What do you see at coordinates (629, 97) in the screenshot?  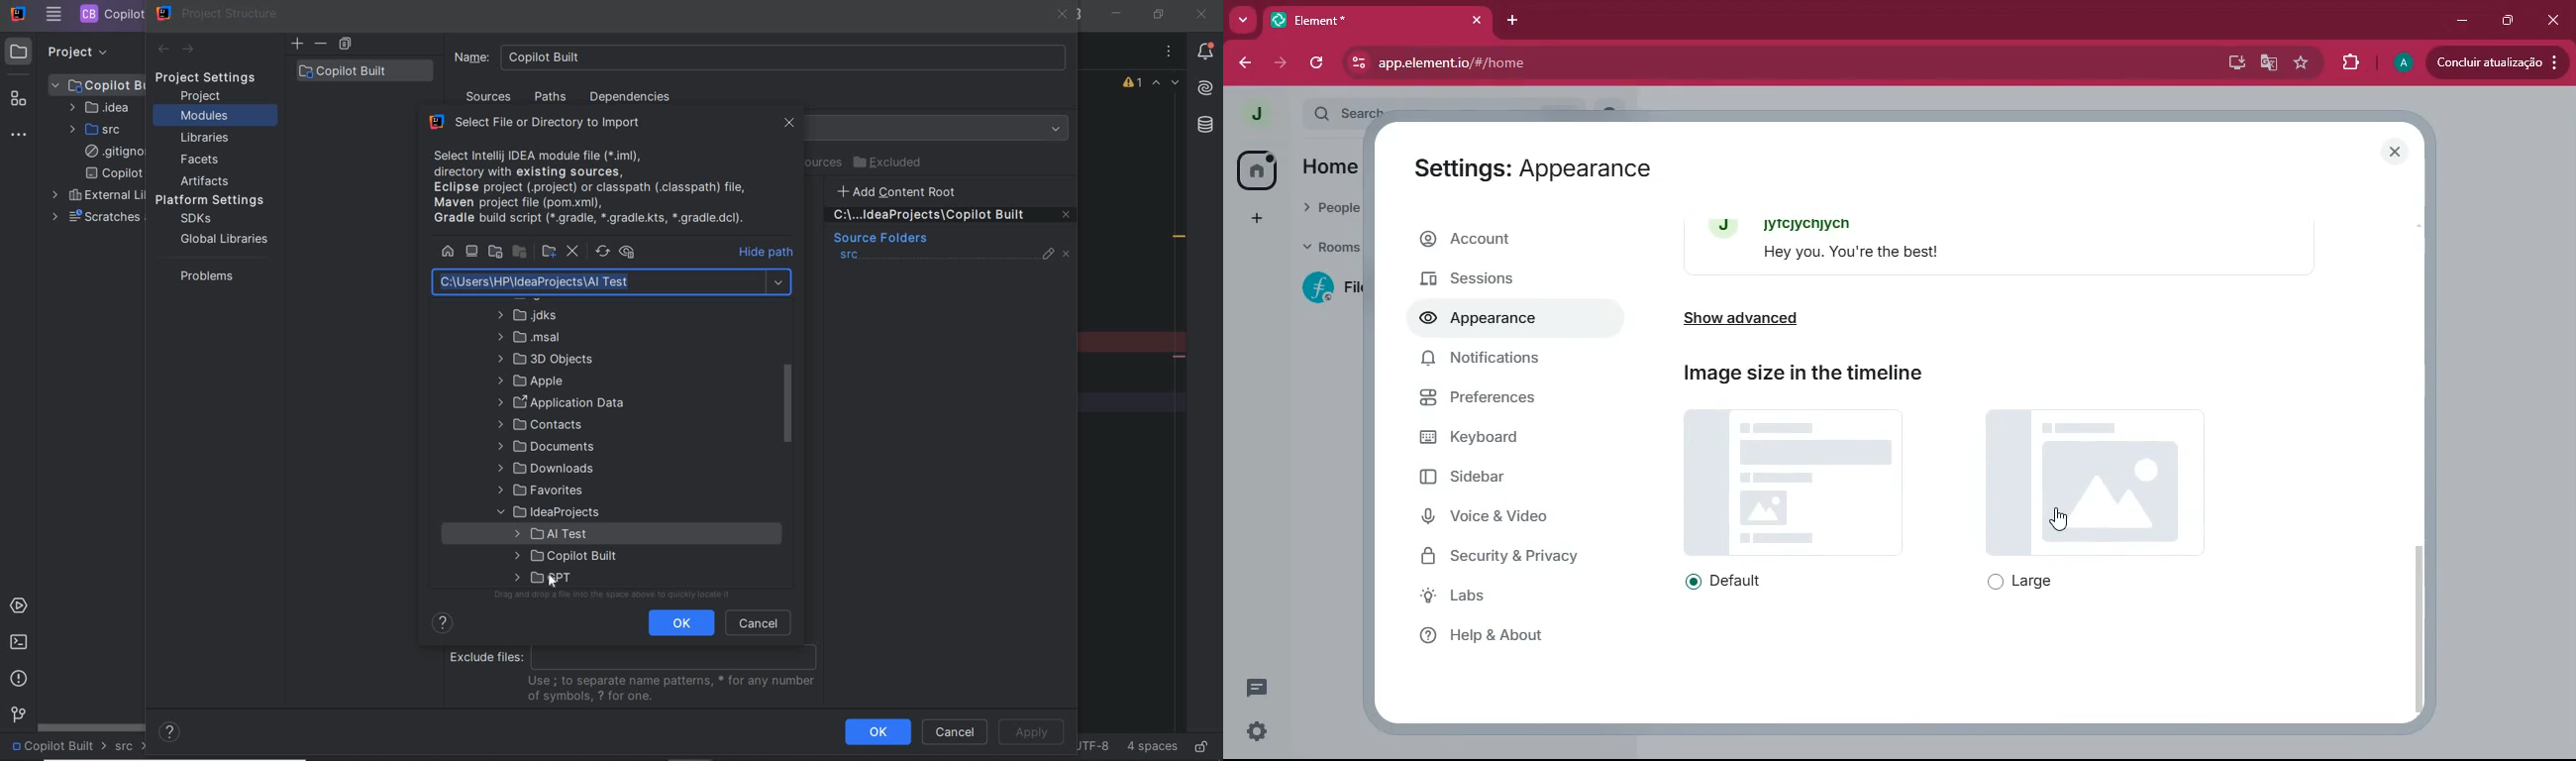 I see `dependencies` at bounding box center [629, 97].